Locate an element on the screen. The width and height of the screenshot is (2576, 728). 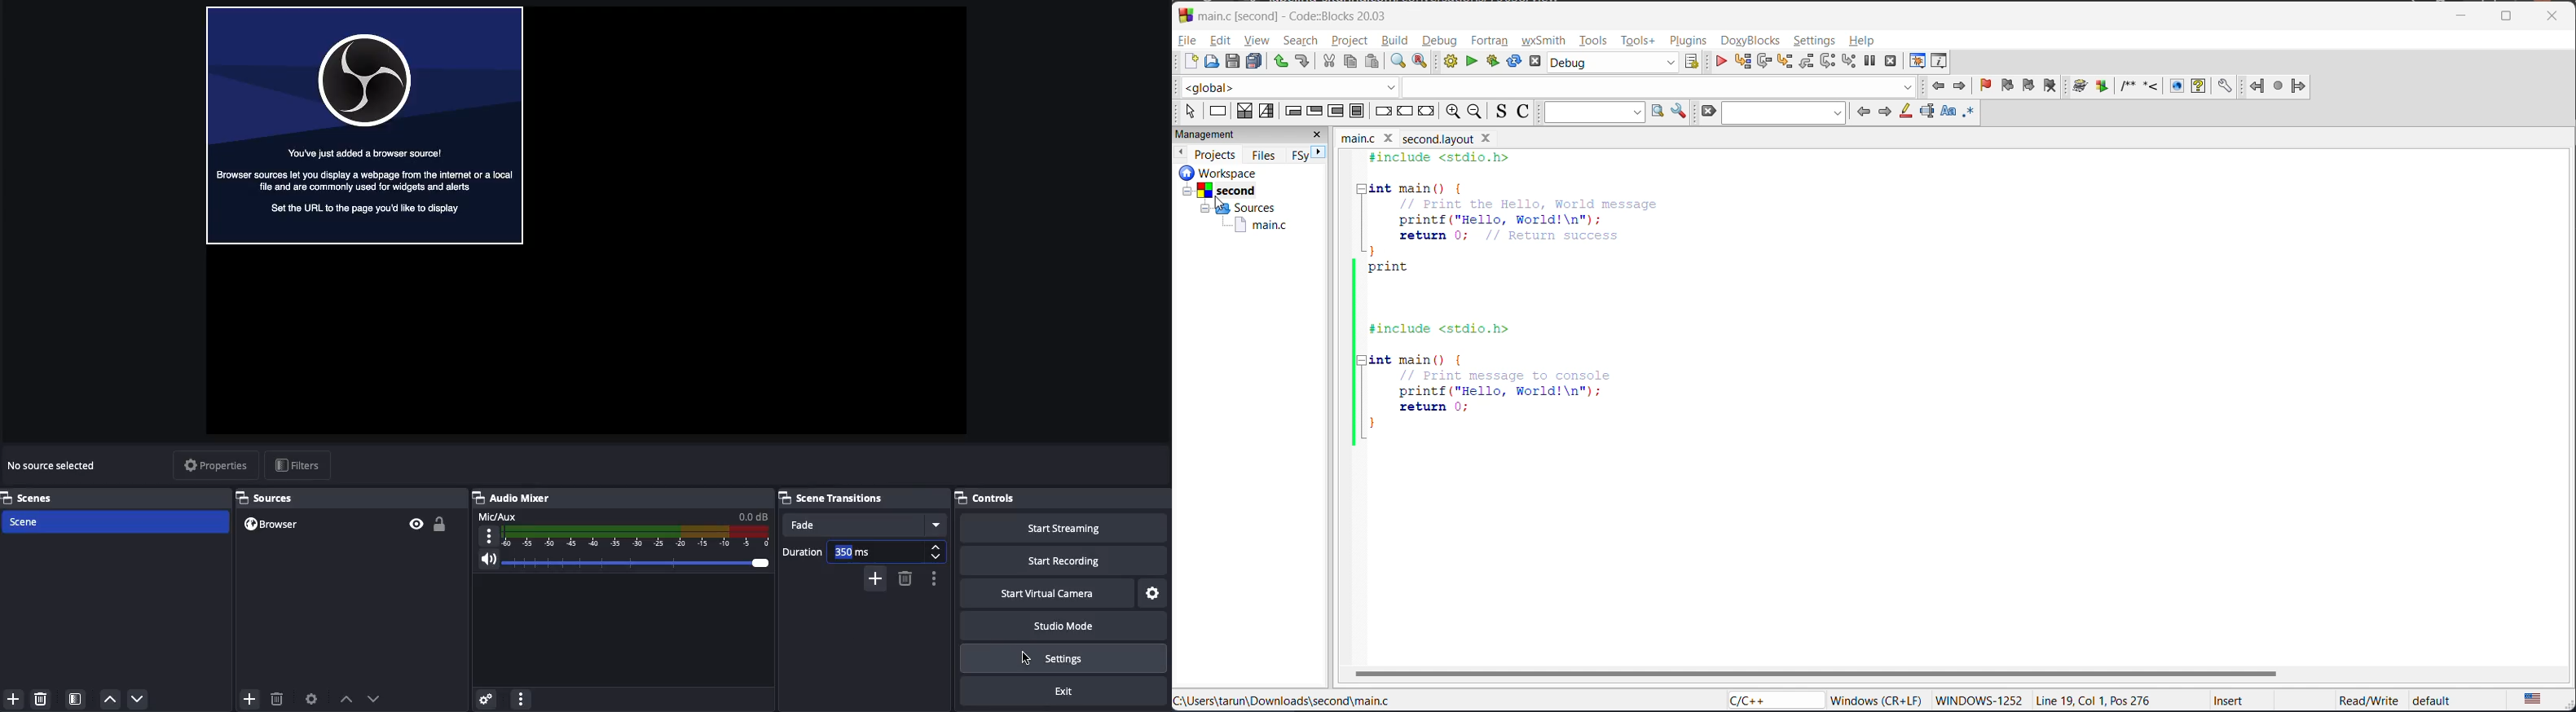
rebuild is located at coordinates (1514, 61).